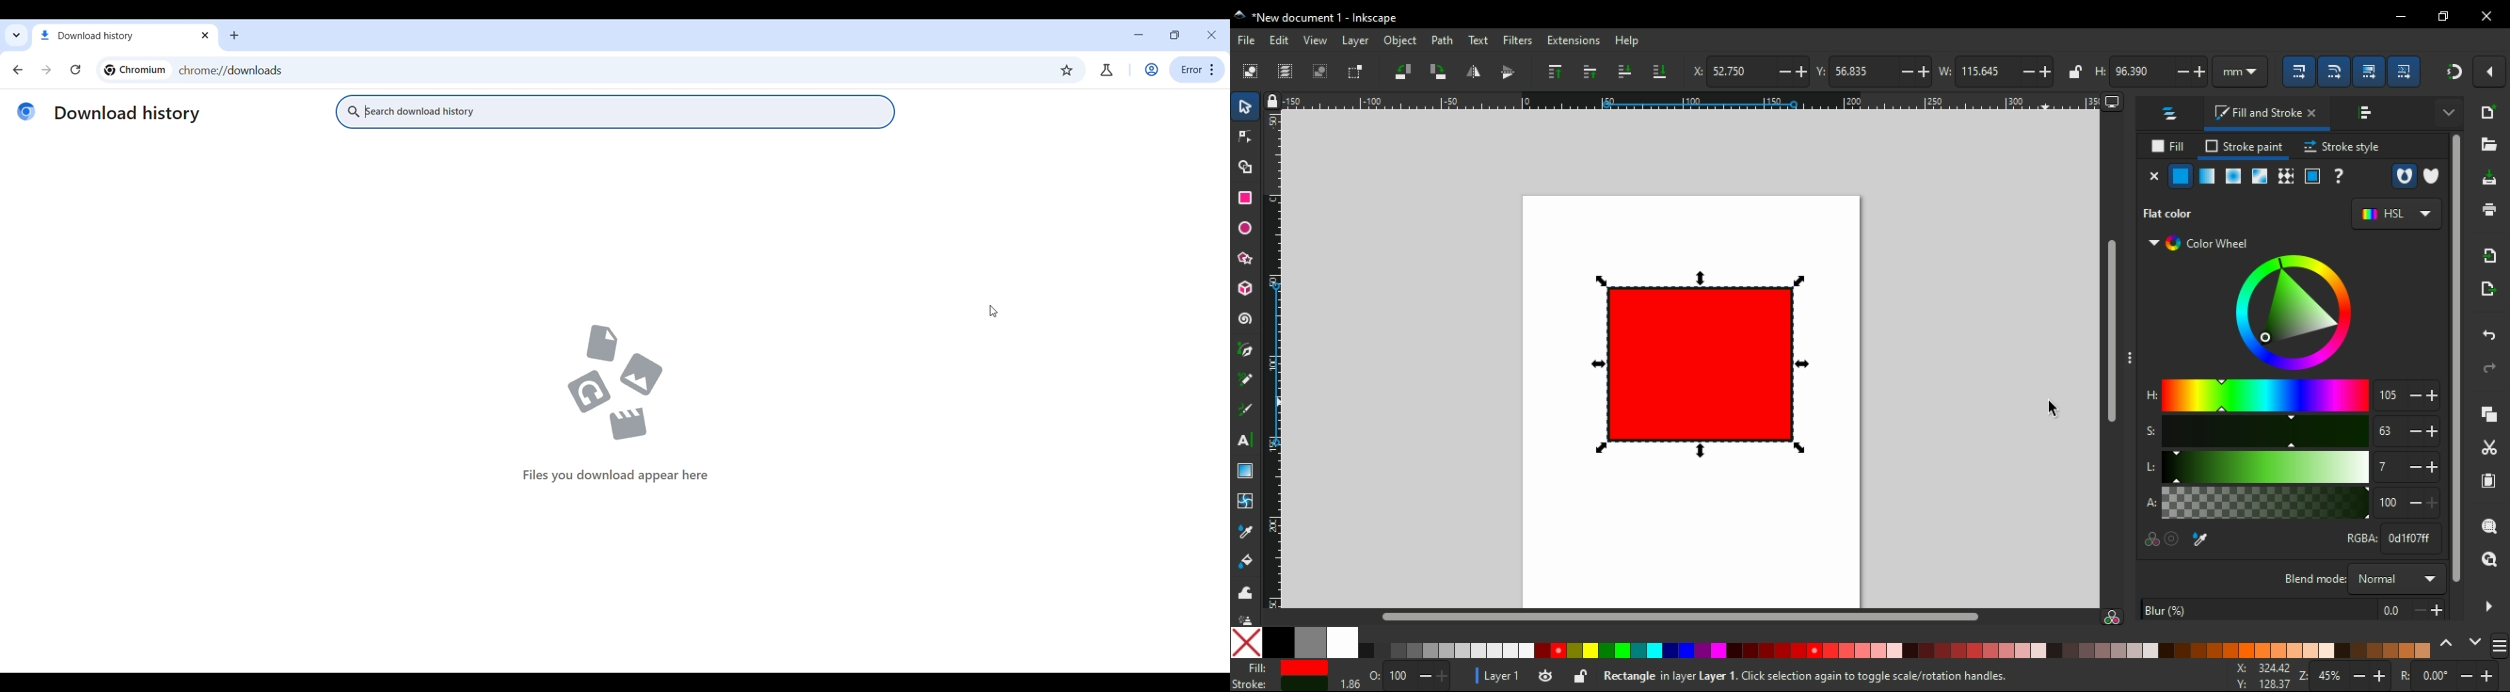 The image size is (2520, 700). What do you see at coordinates (2148, 447) in the screenshot?
I see `hsla` at bounding box center [2148, 447].